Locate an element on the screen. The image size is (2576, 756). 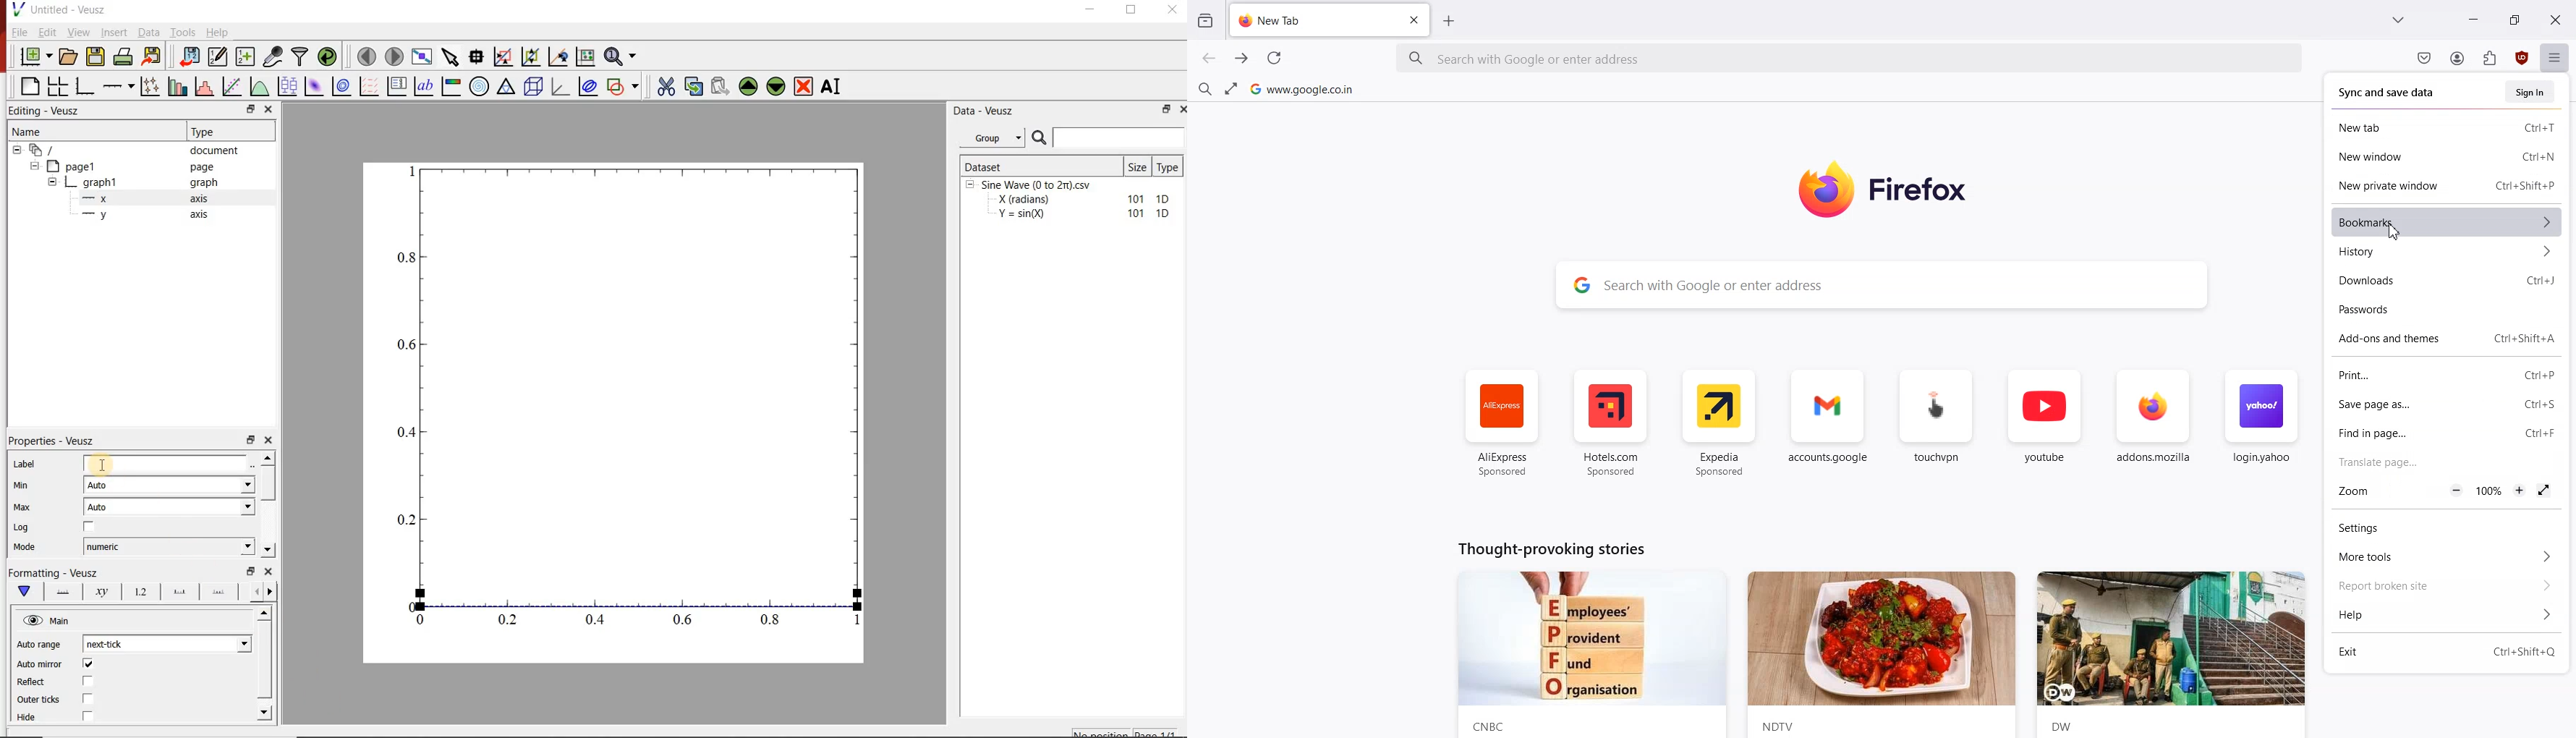
Editing - Veusz is located at coordinates (47, 111).